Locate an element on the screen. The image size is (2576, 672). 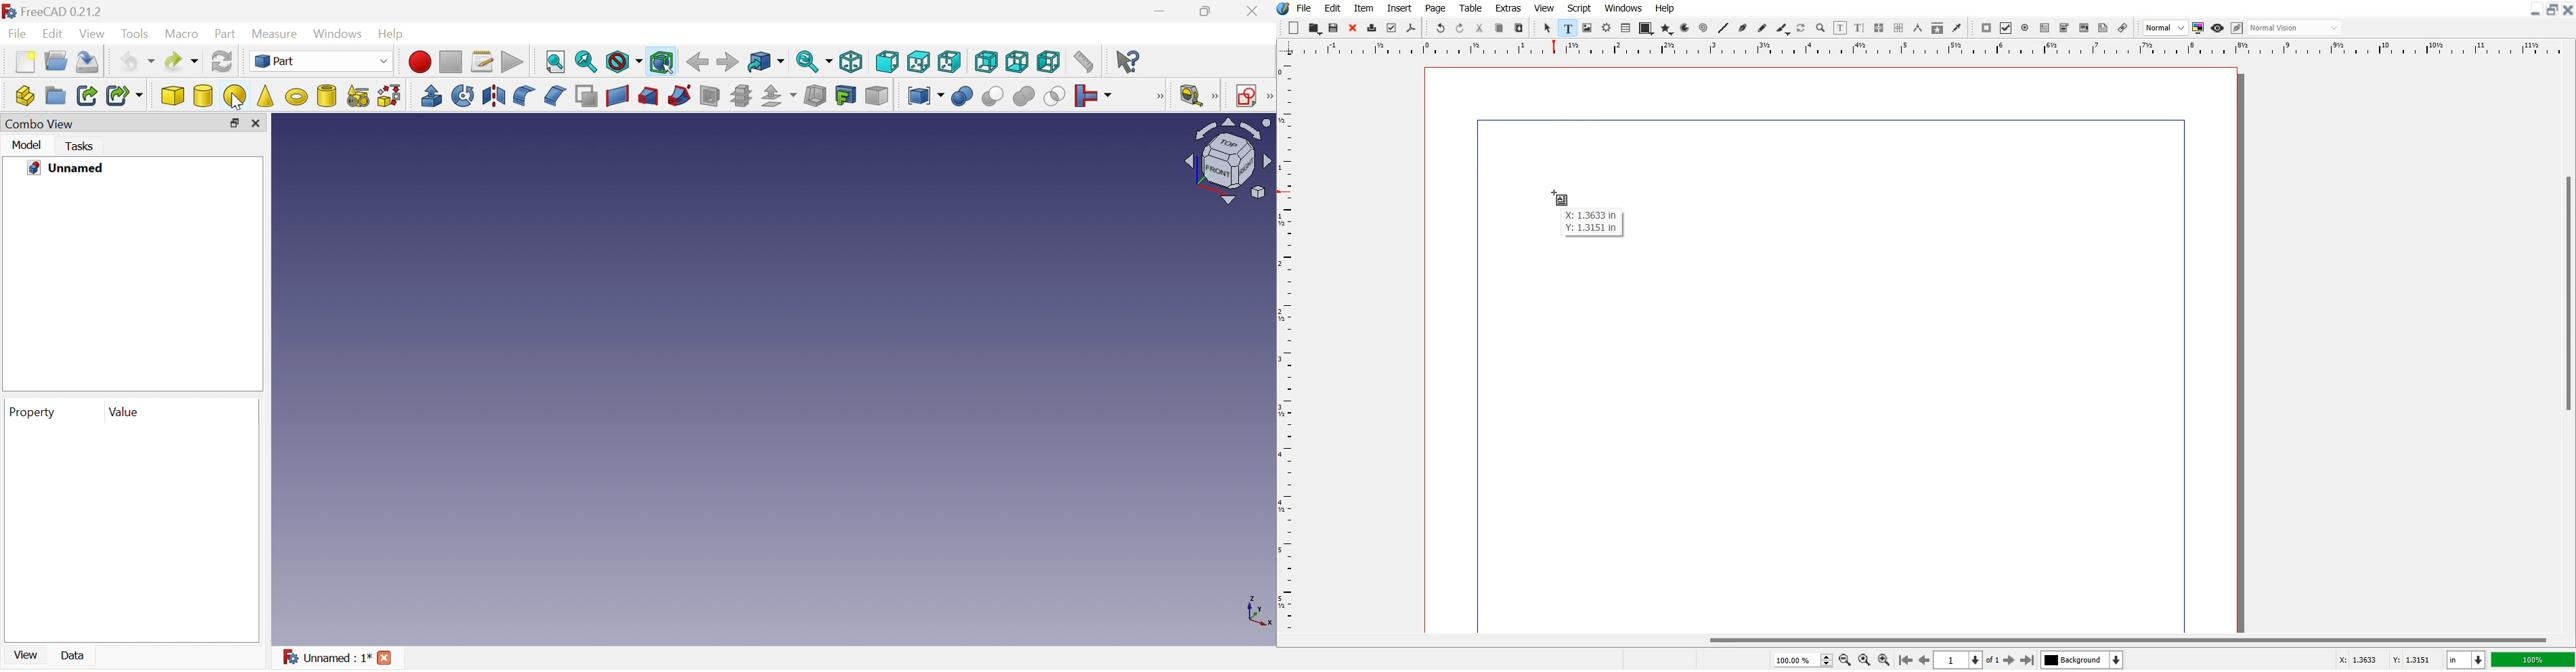
Link text frame is located at coordinates (1879, 28).